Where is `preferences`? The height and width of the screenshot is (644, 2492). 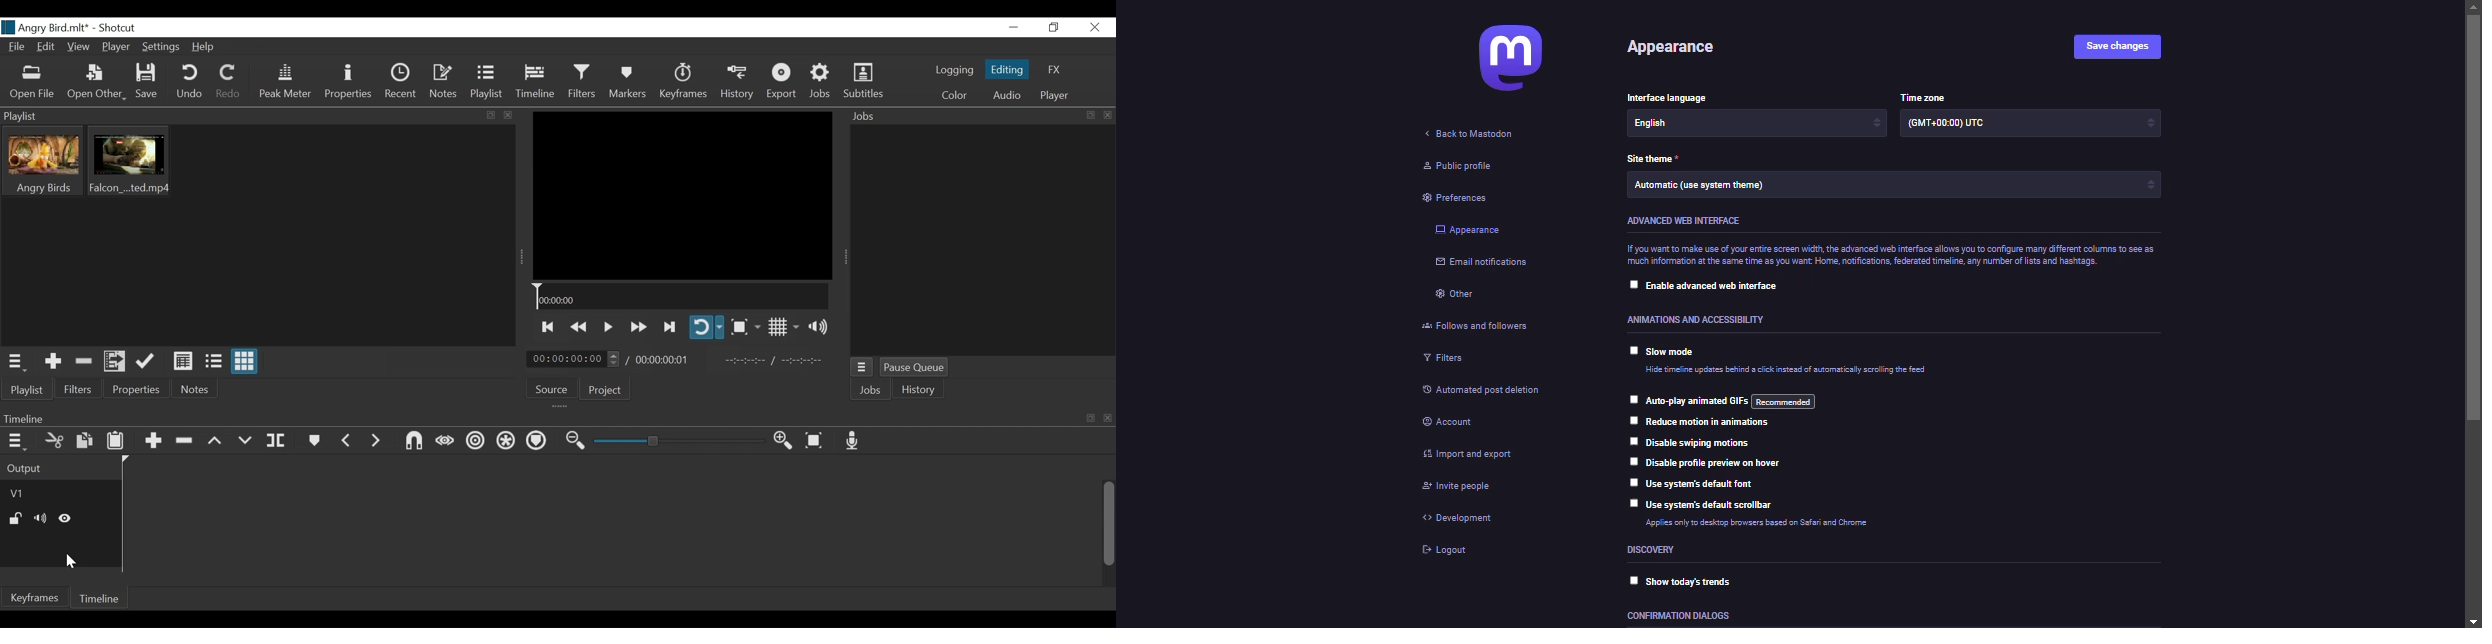 preferences is located at coordinates (1461, 198).